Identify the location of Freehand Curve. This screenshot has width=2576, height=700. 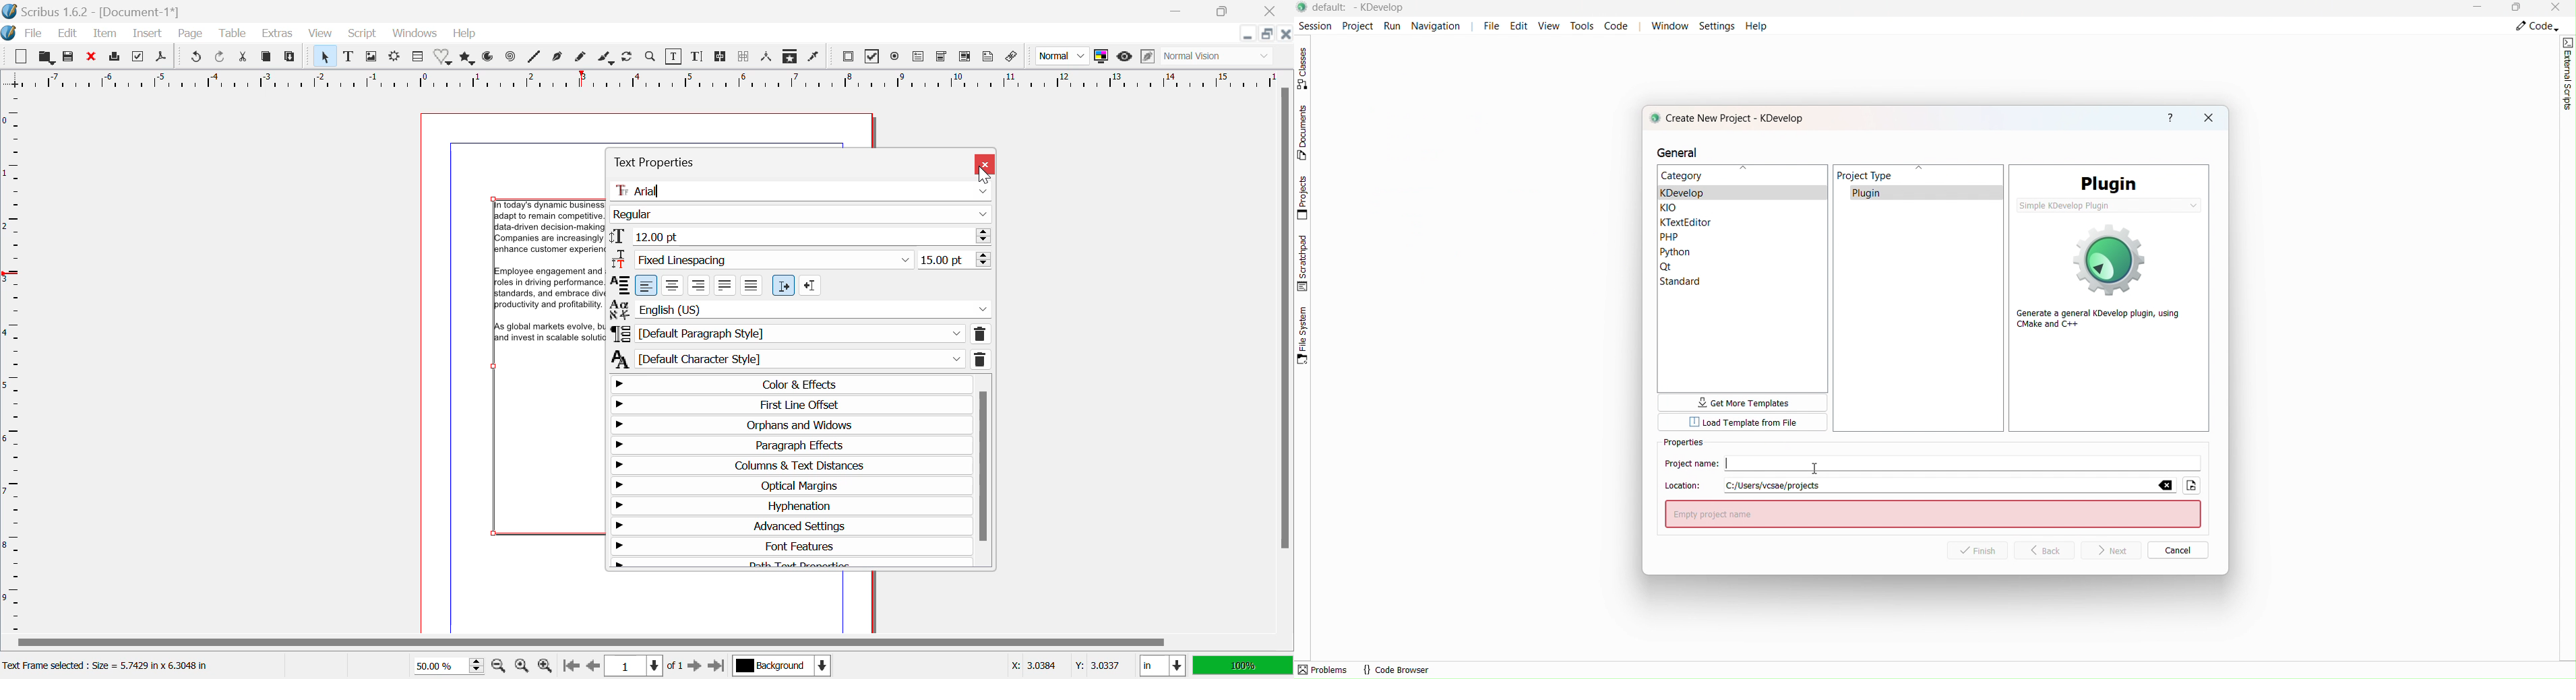
(578, 57).